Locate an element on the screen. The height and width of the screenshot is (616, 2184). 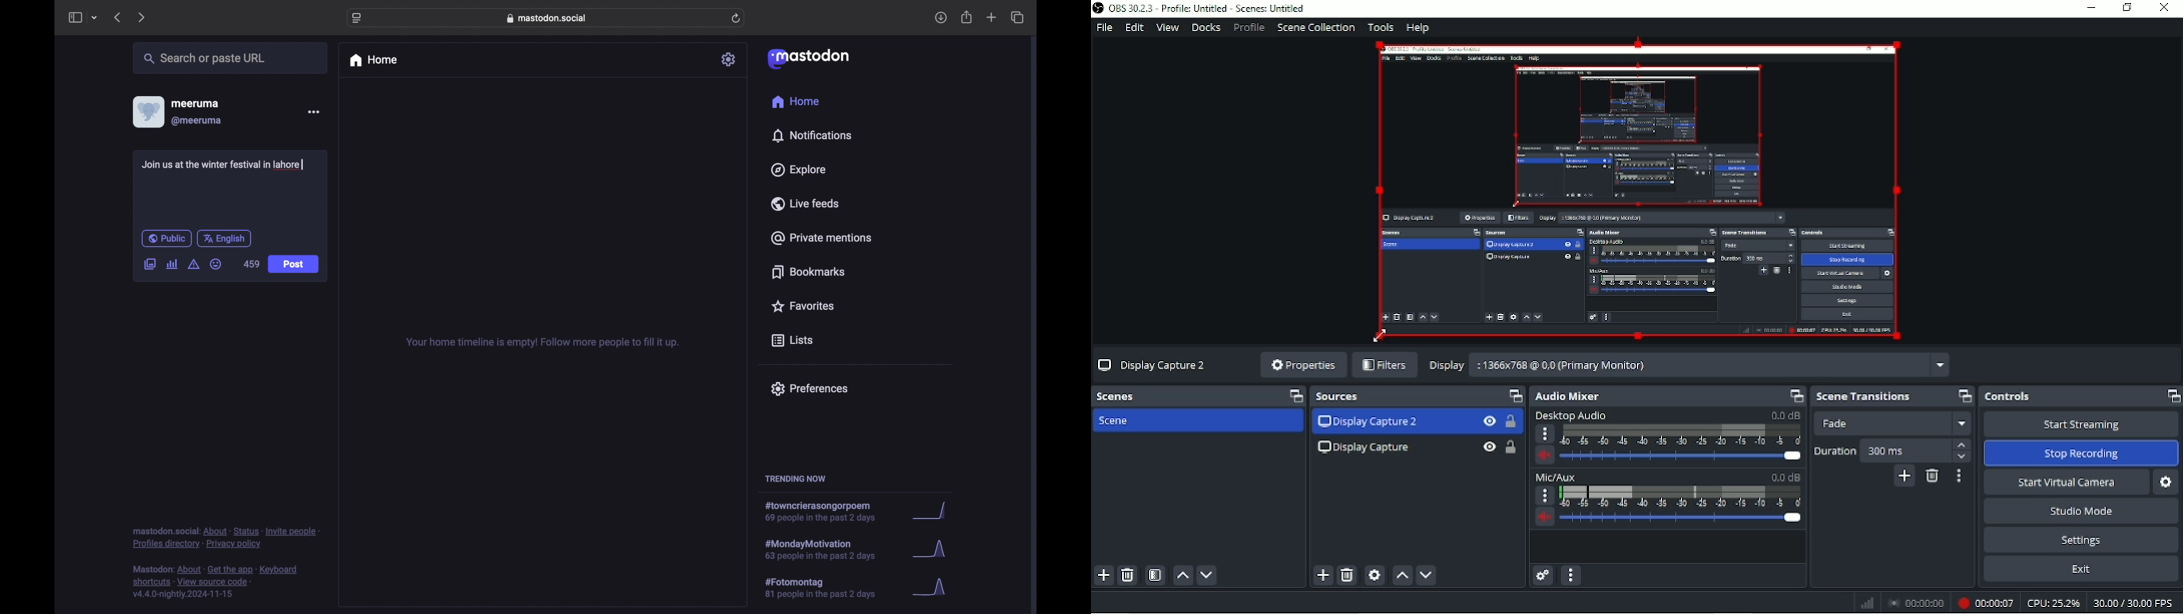
add image is located at coordinates (150, 265).